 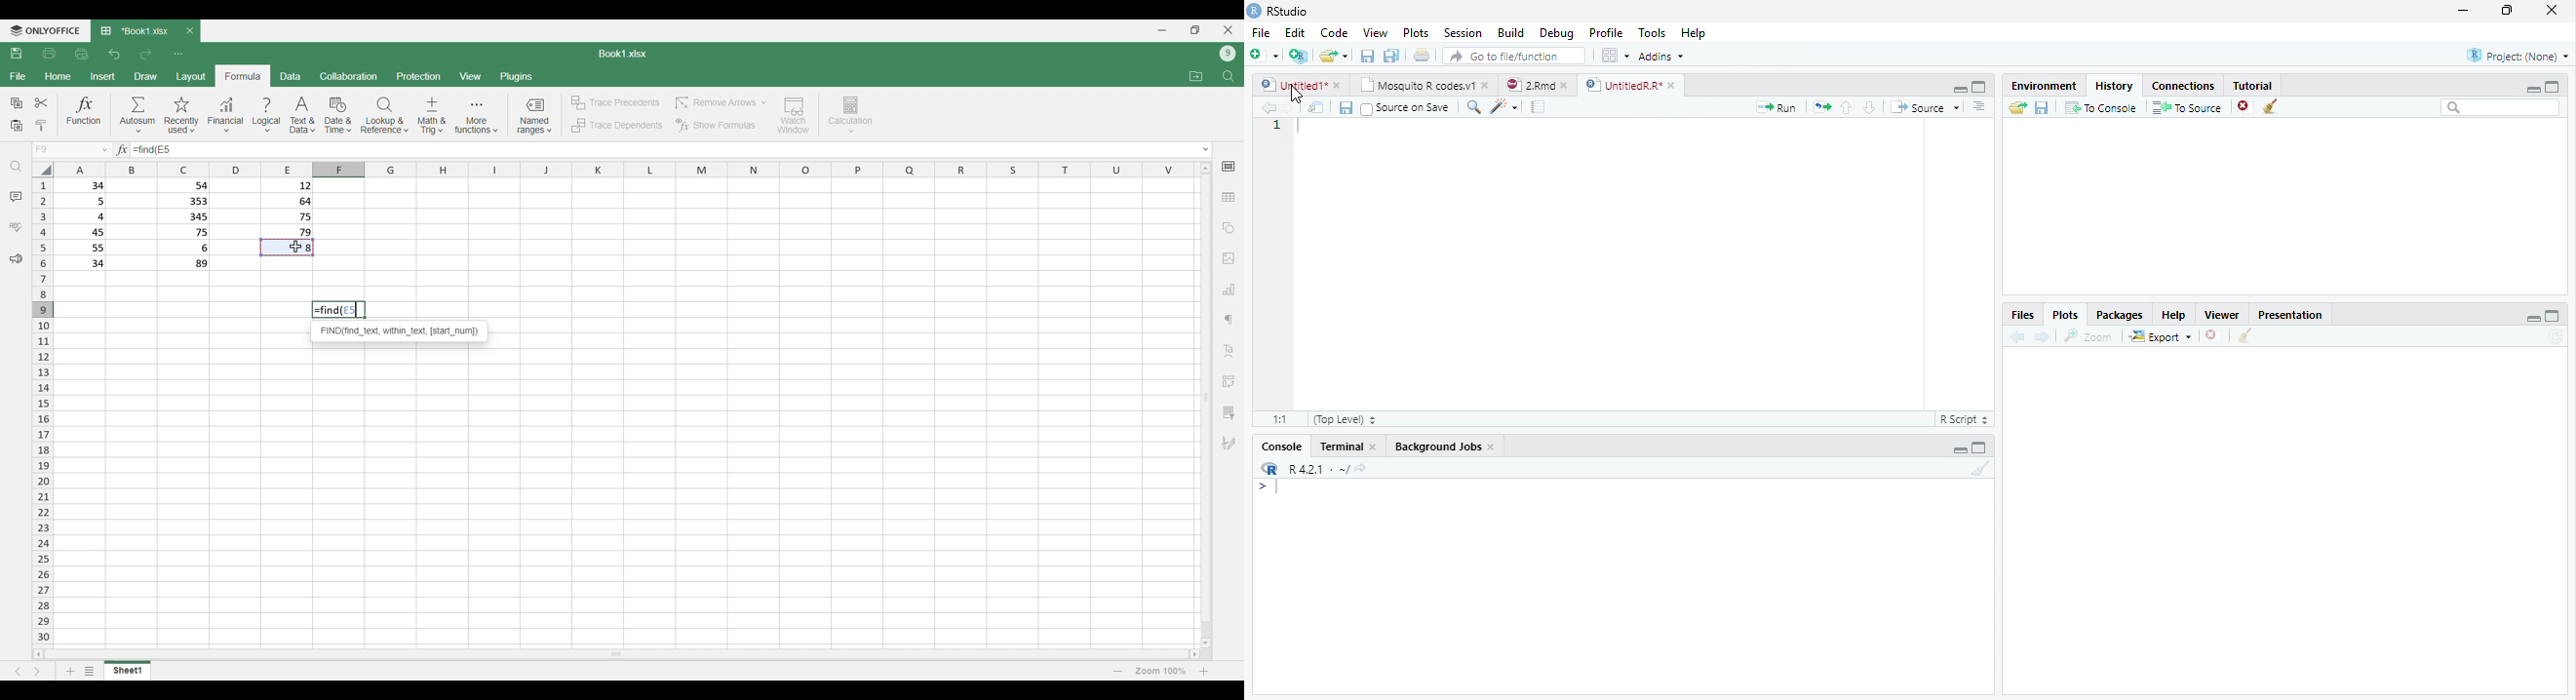 What do you see at coordinates (1336, 32) in the screenshot?
I see `Code` at bounding box center [1336, 32].